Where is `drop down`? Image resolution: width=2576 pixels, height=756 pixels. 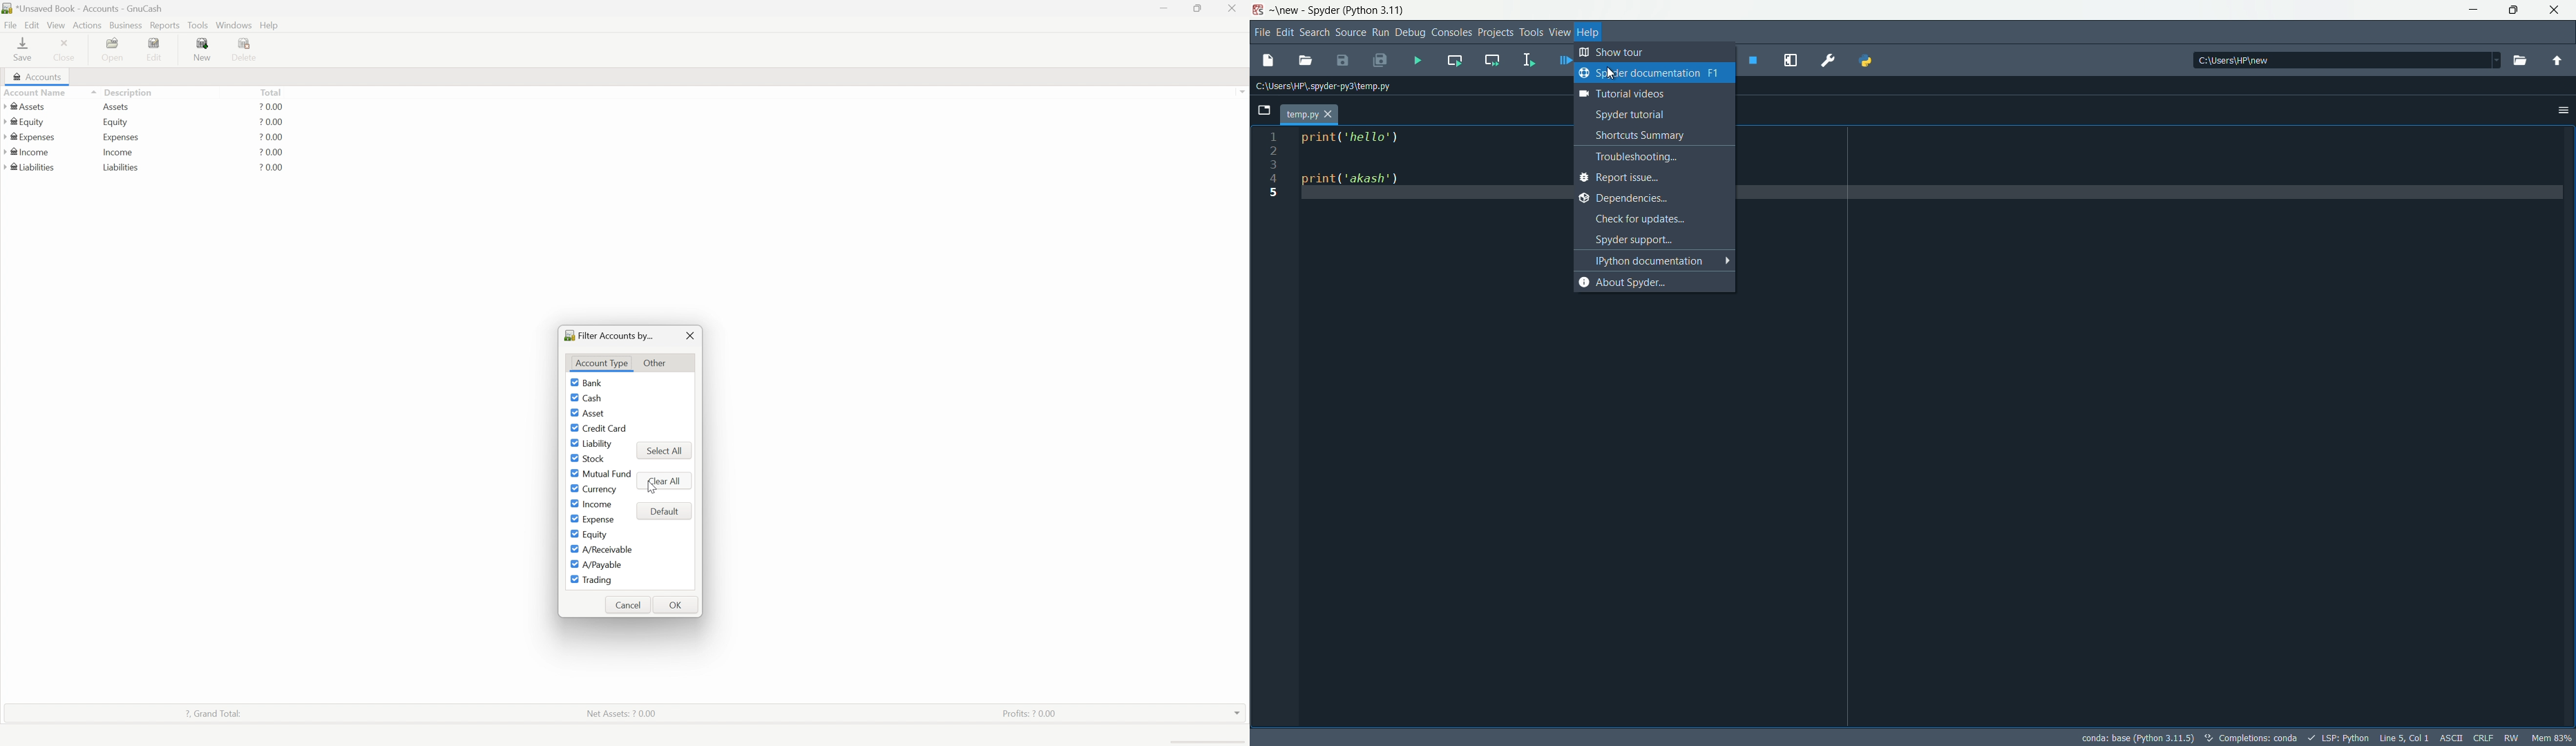 drop down is located at coordinates (2497, 61).